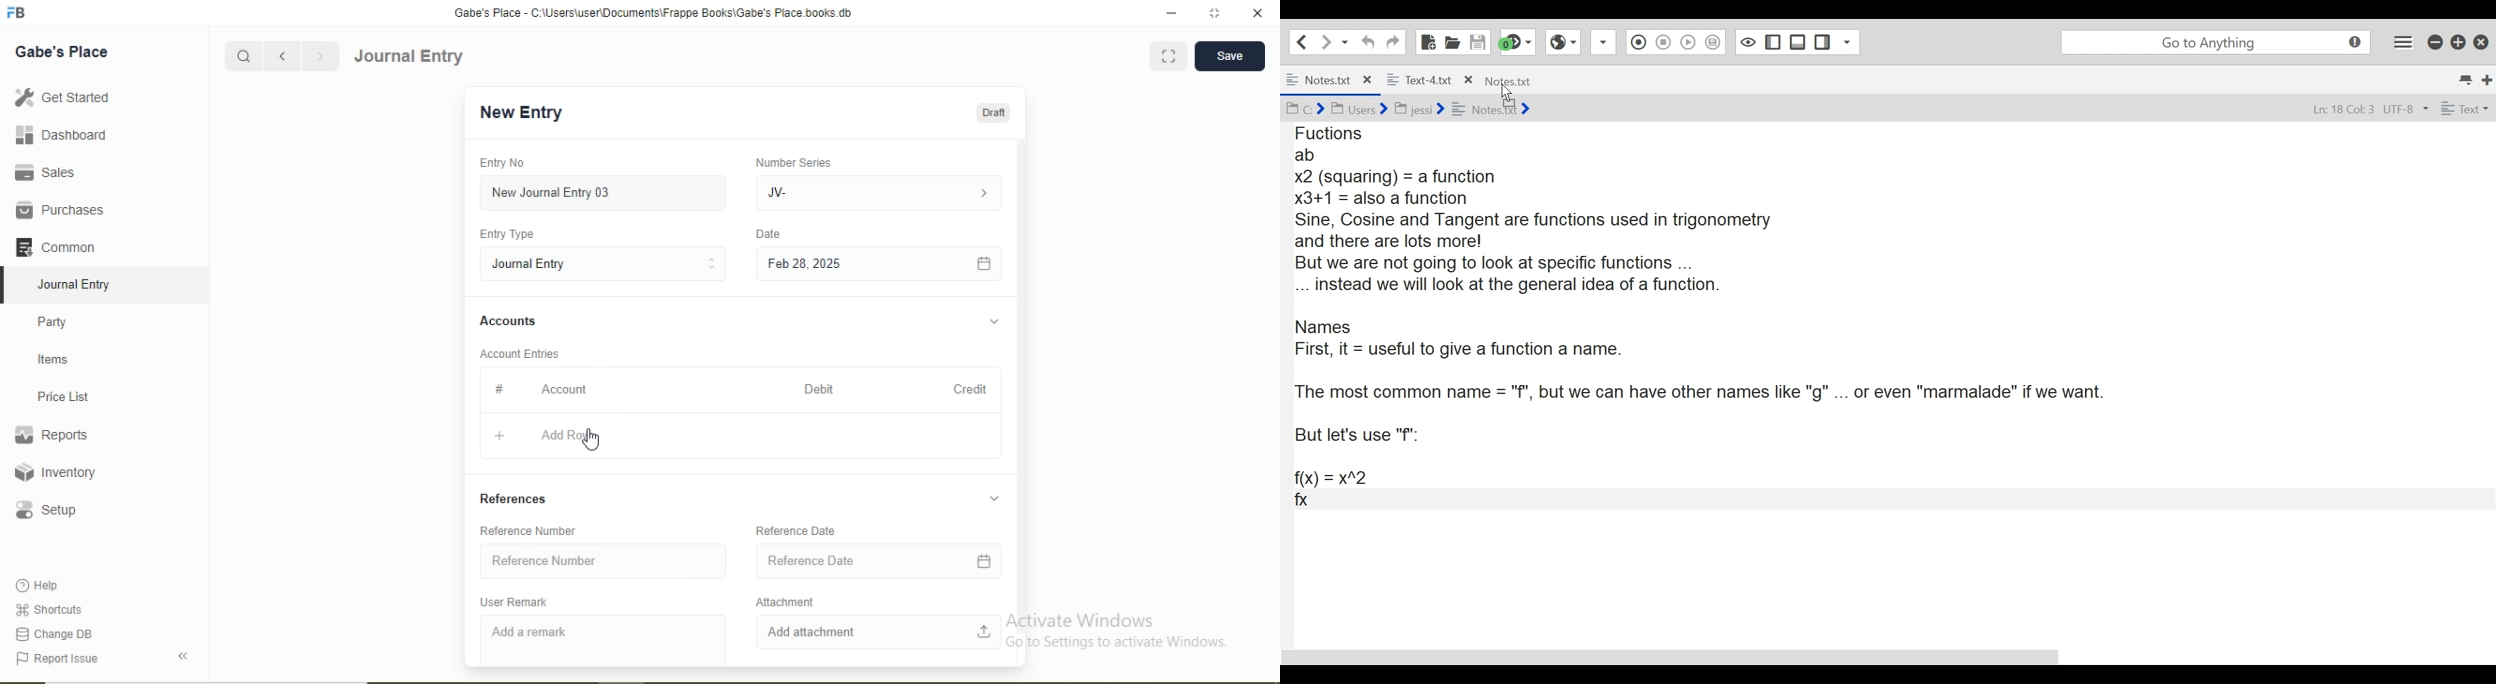  Describe the element at coordinates (777, 193) in the screenshot. I see `JV-` at that location.